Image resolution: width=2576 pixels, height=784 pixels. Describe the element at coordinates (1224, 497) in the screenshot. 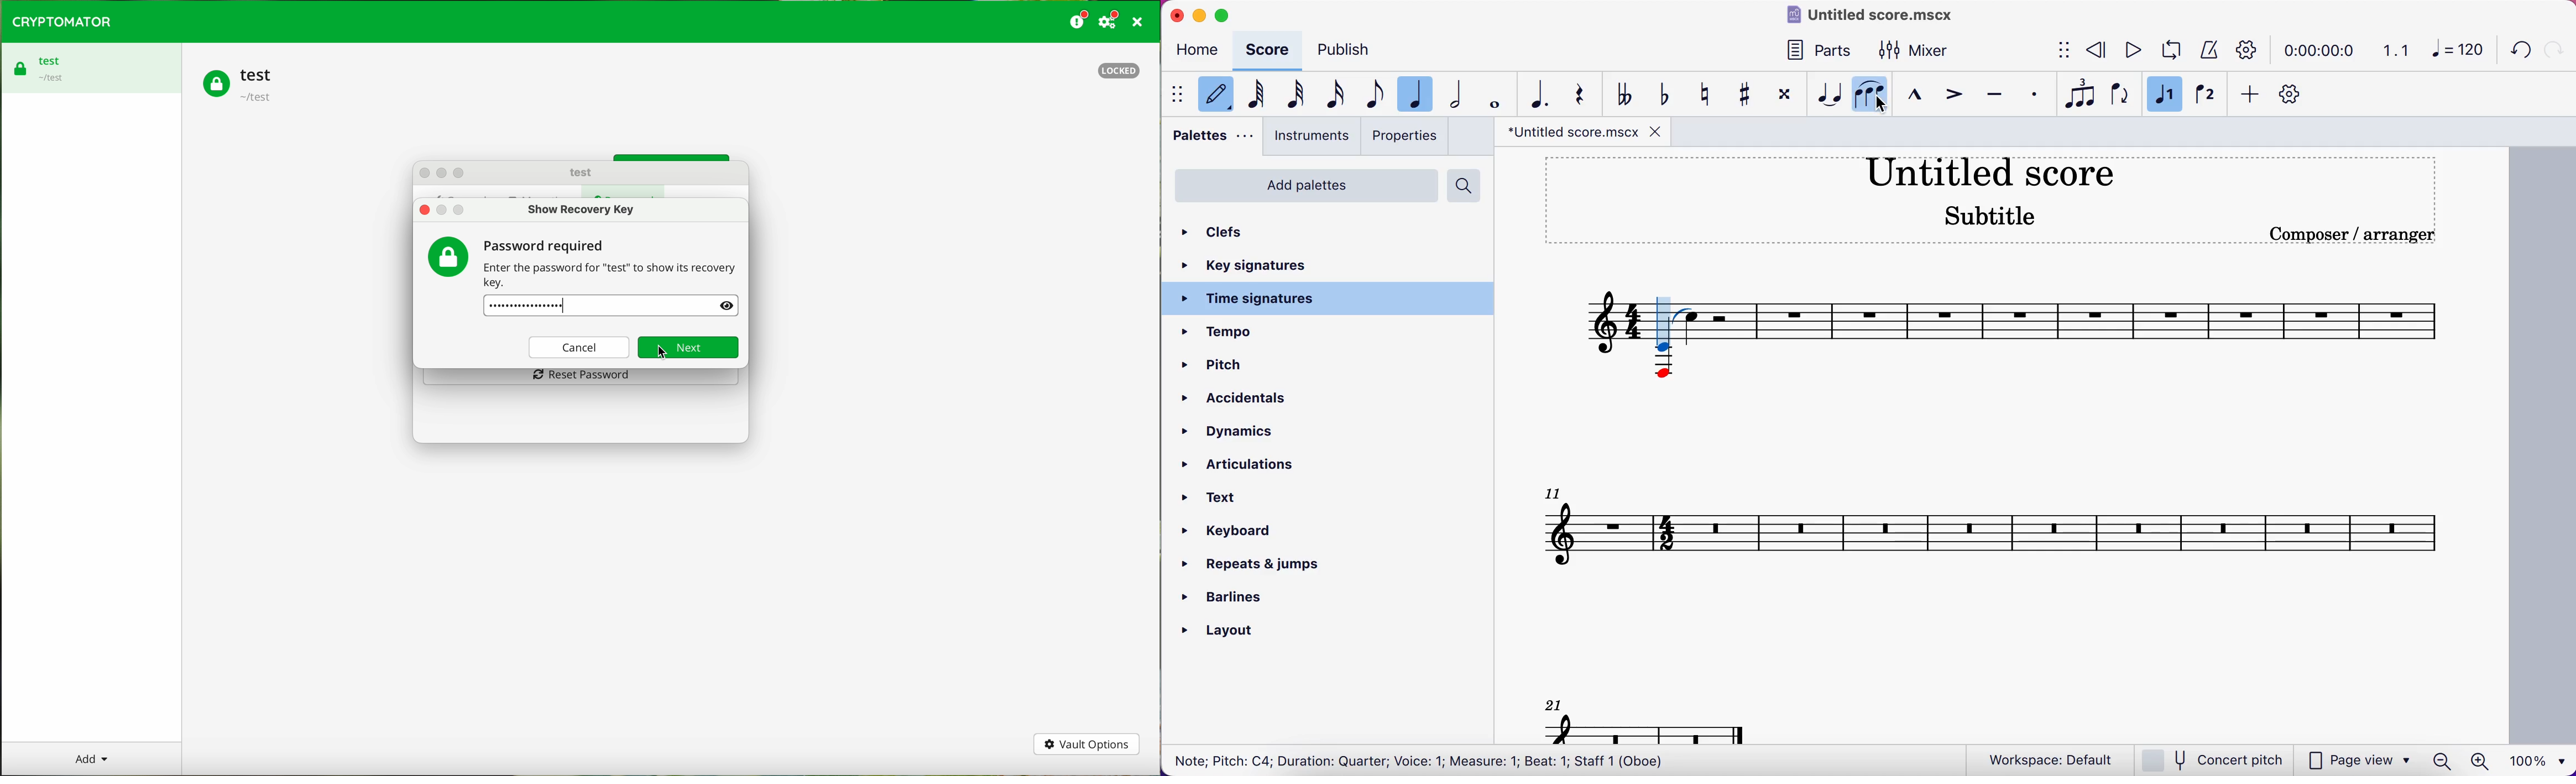

I see `text` at that location.